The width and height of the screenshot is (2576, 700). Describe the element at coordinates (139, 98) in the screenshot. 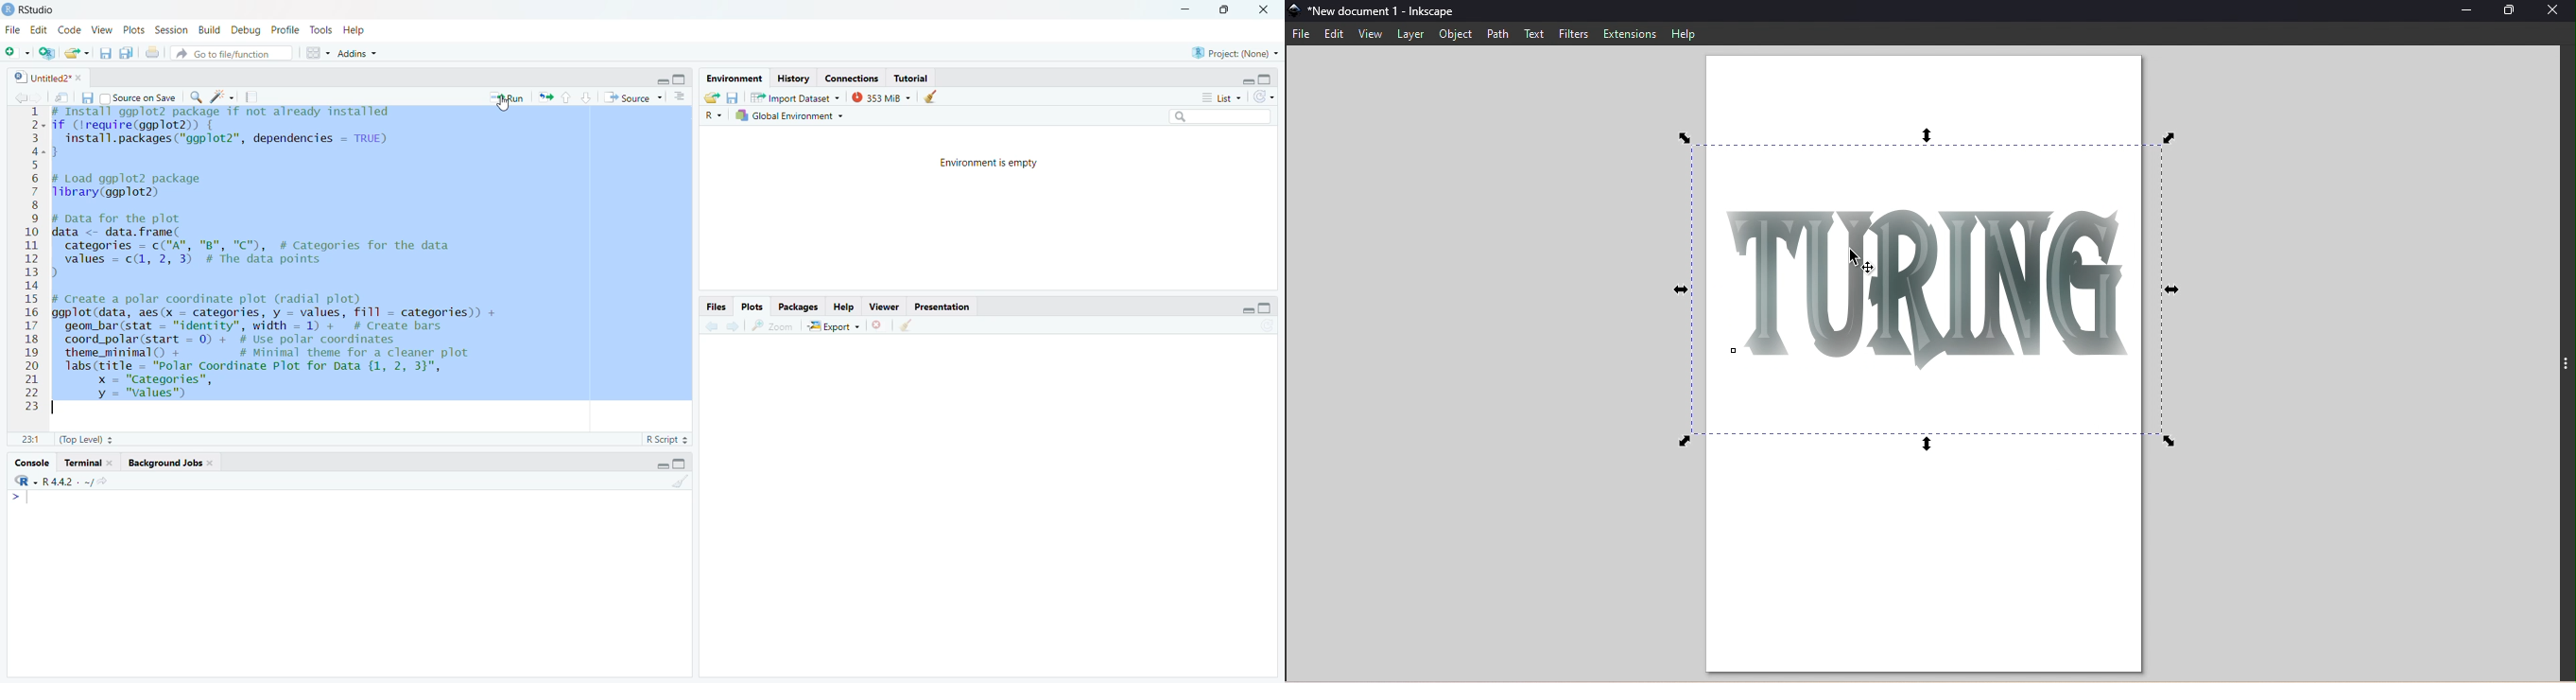

I see `Source on Save` at that location.